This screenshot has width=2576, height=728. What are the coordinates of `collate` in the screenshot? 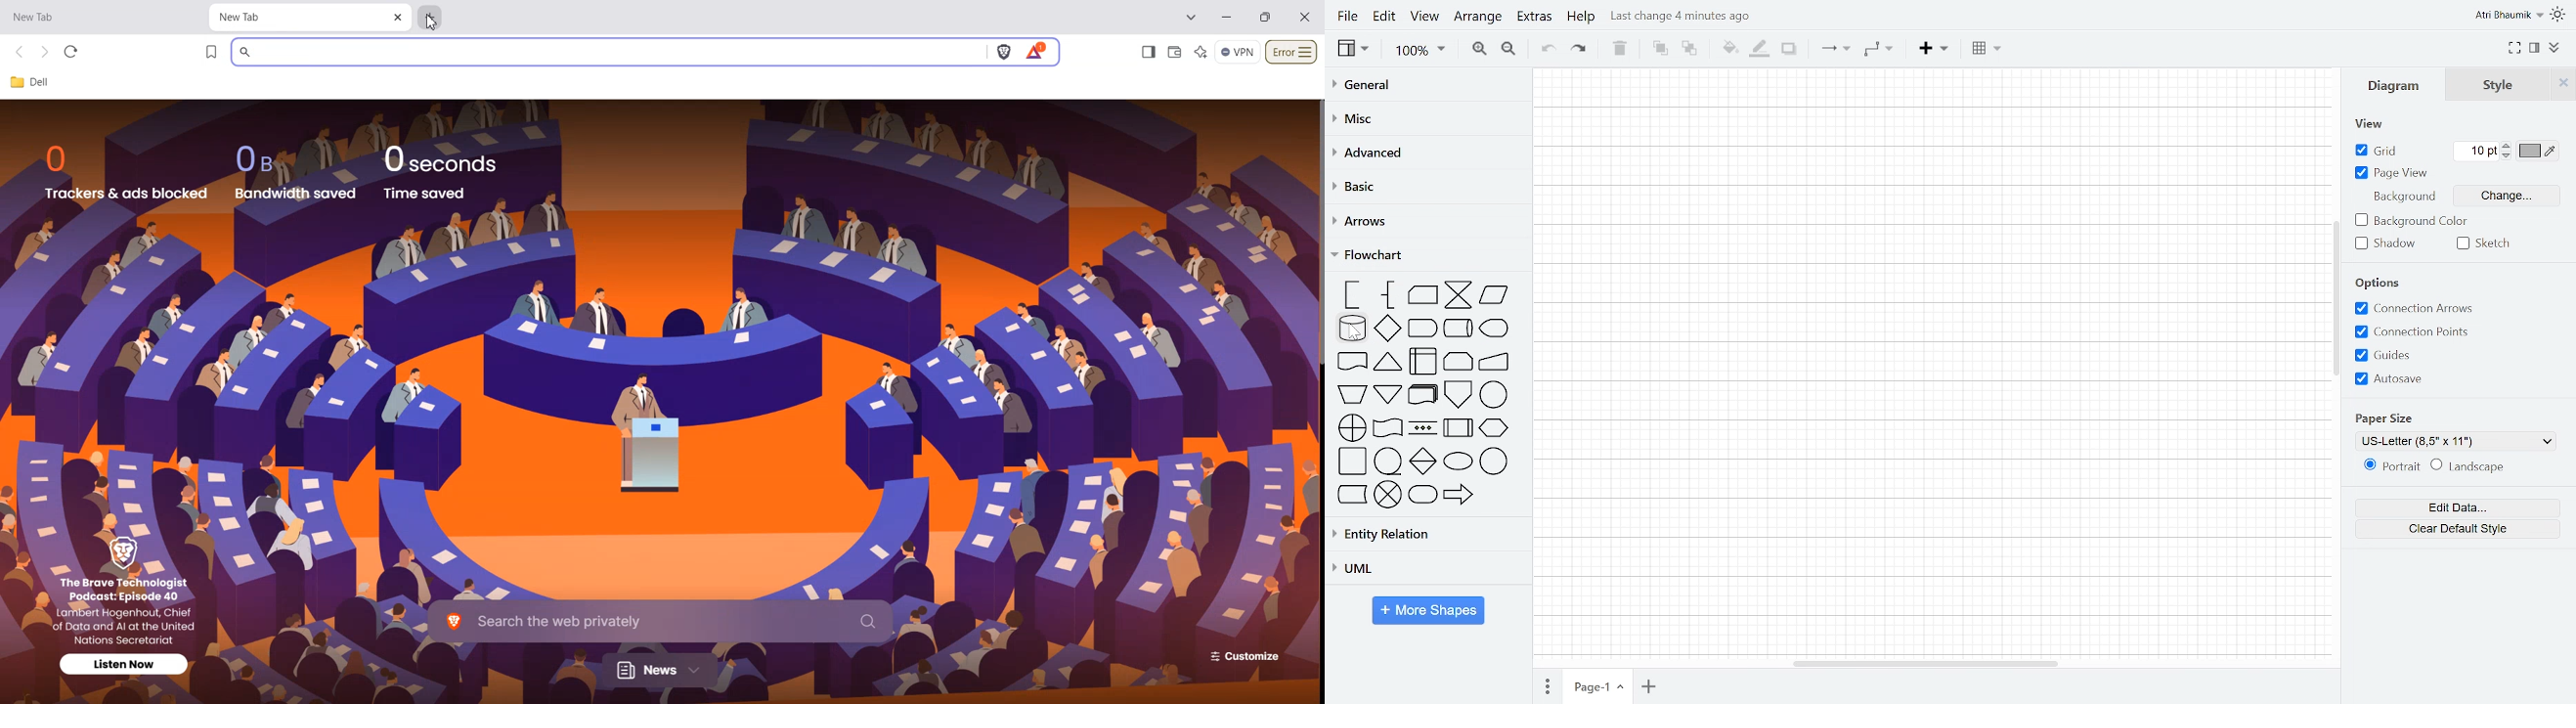 It's located at (1459, 296).